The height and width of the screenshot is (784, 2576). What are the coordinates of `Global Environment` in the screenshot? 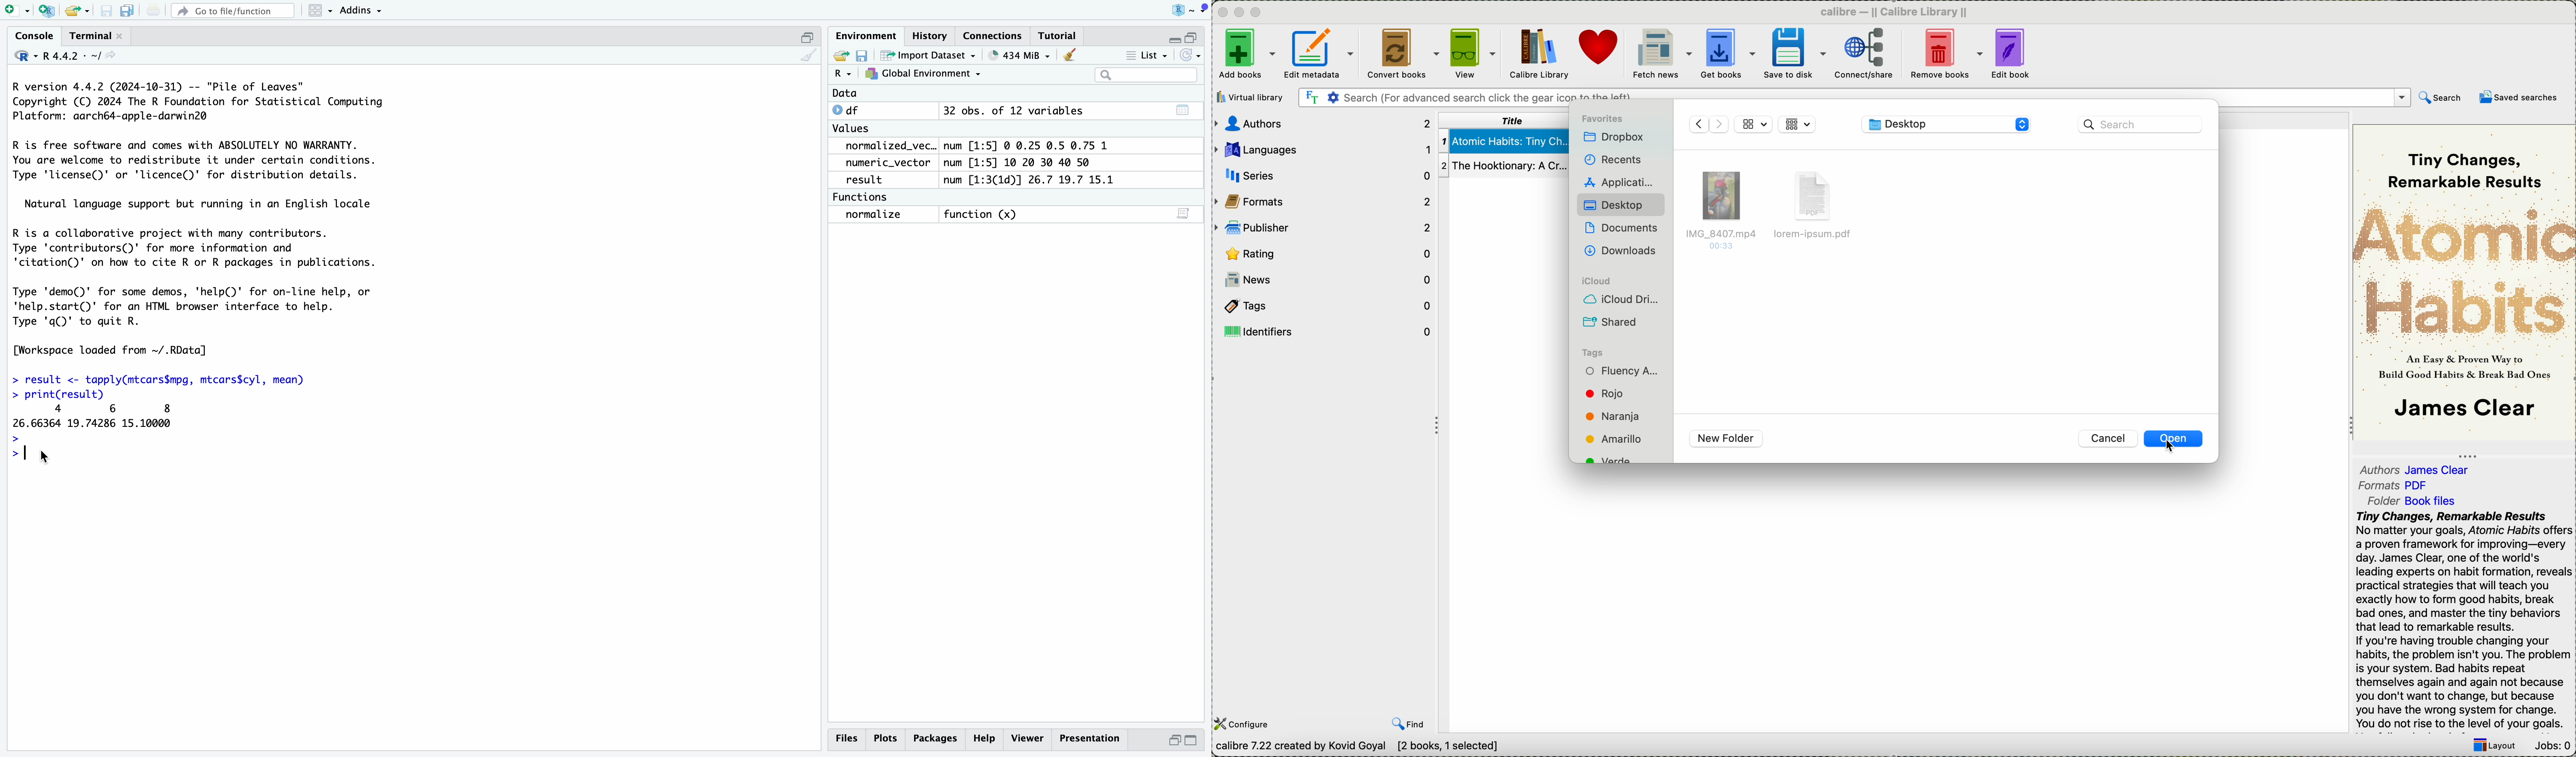 It's located at (921, 74).